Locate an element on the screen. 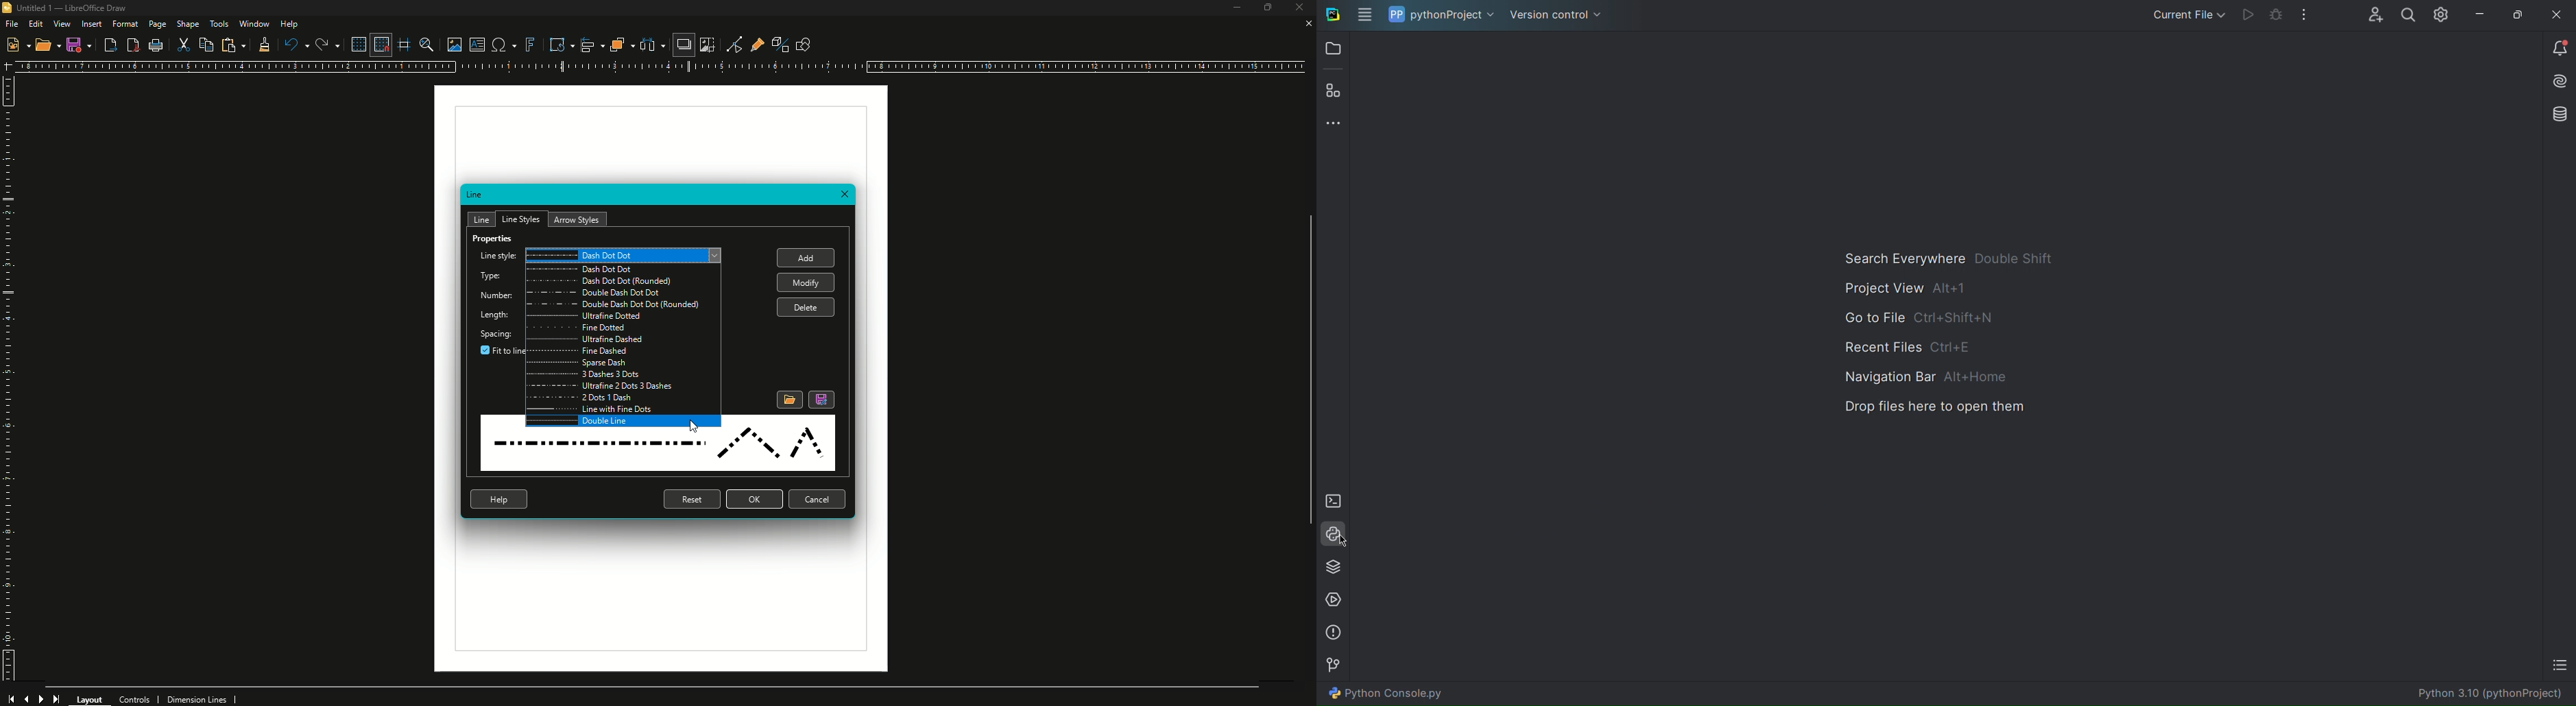  Cursor is located at coordinates (695, 423).